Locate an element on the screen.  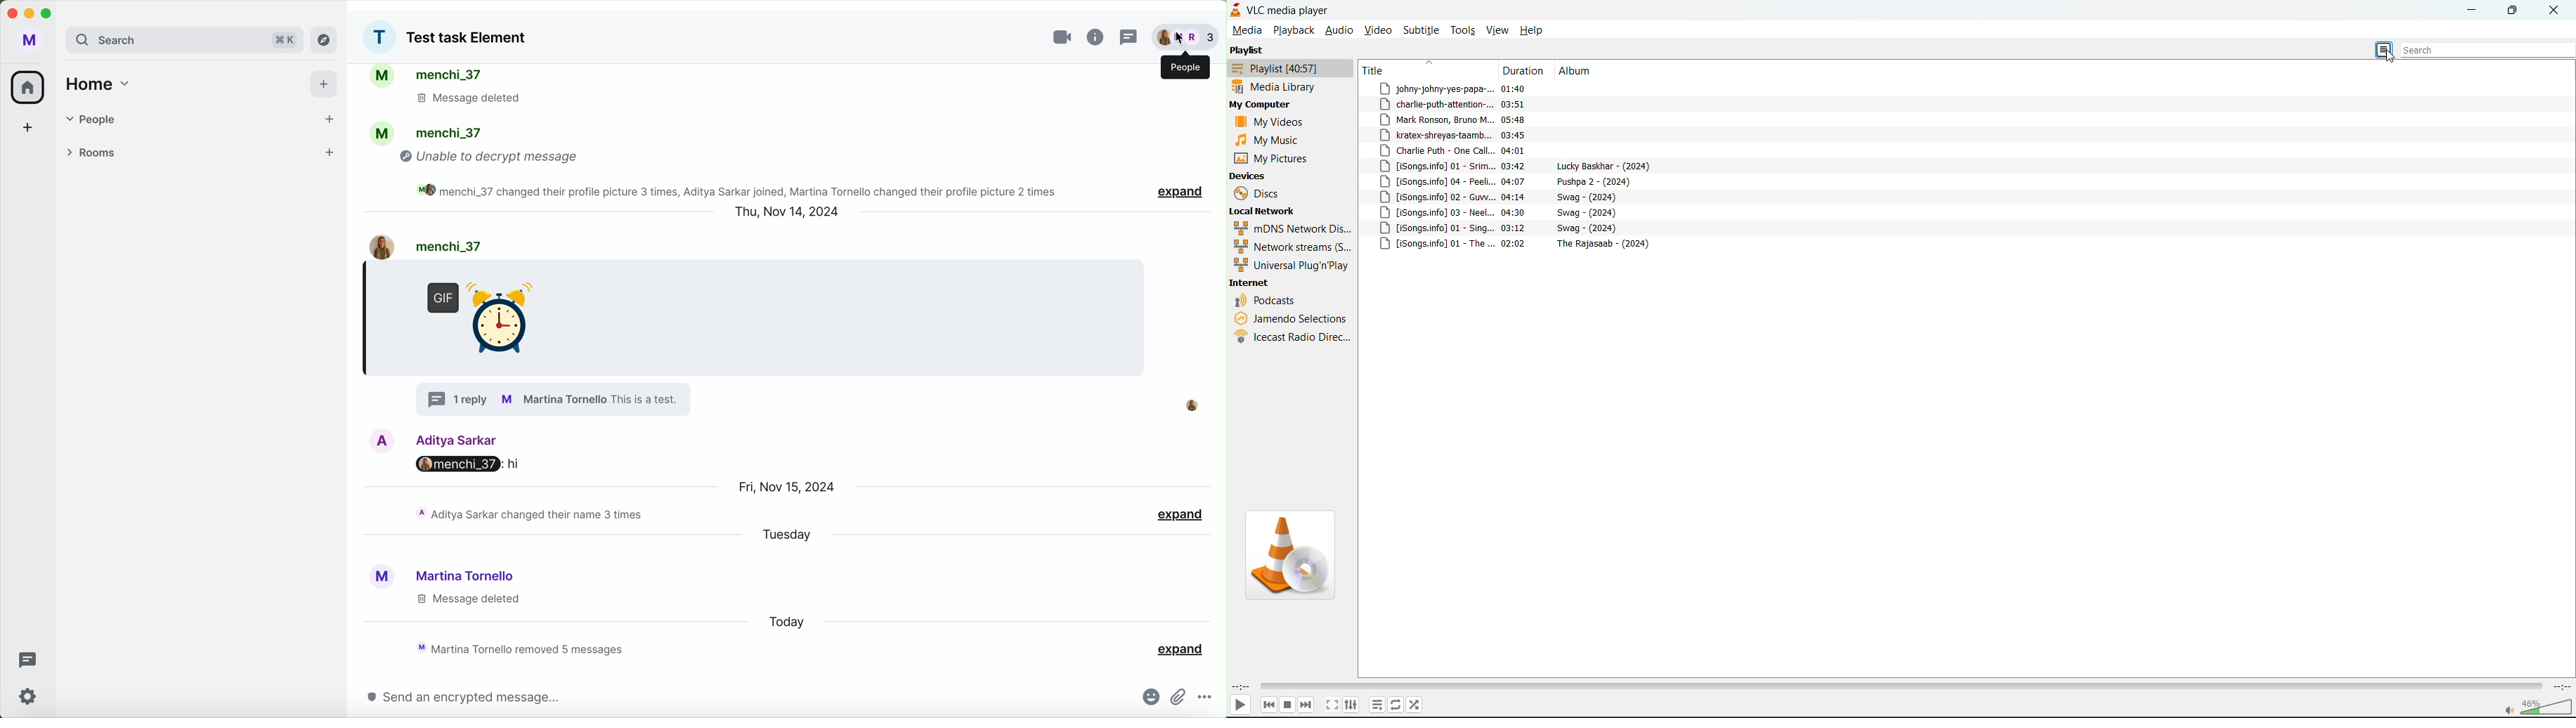
fullscreen is located at coordinates (1330, 703).